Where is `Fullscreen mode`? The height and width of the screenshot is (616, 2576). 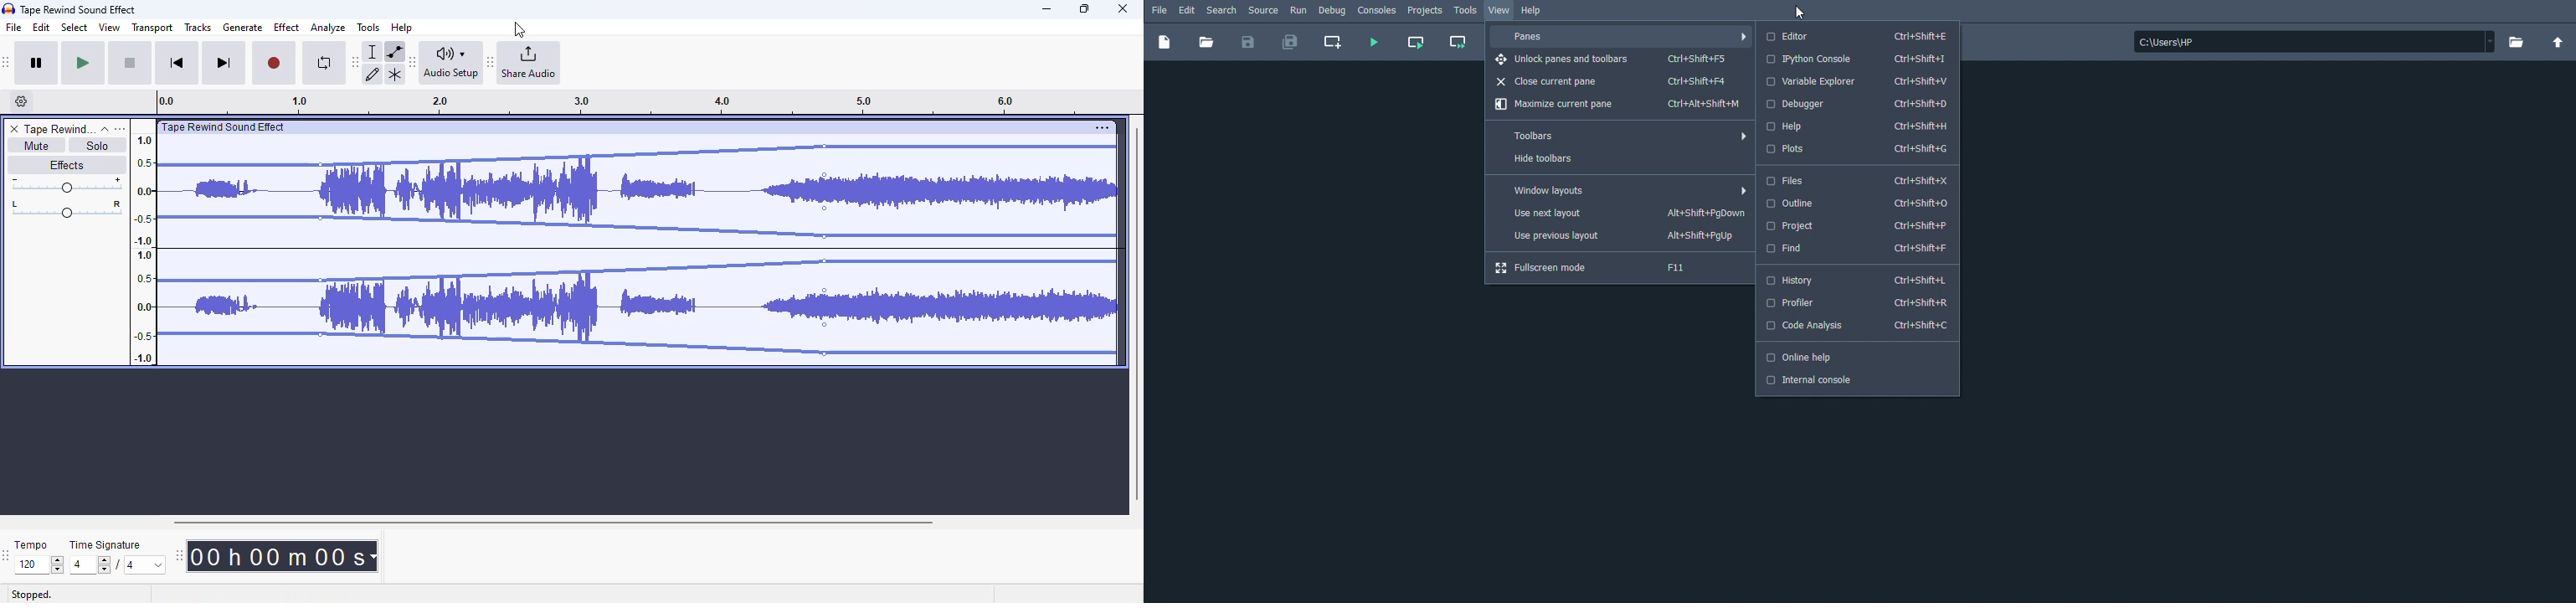
Fullscreen mode is located at coordinates (1622, 269).